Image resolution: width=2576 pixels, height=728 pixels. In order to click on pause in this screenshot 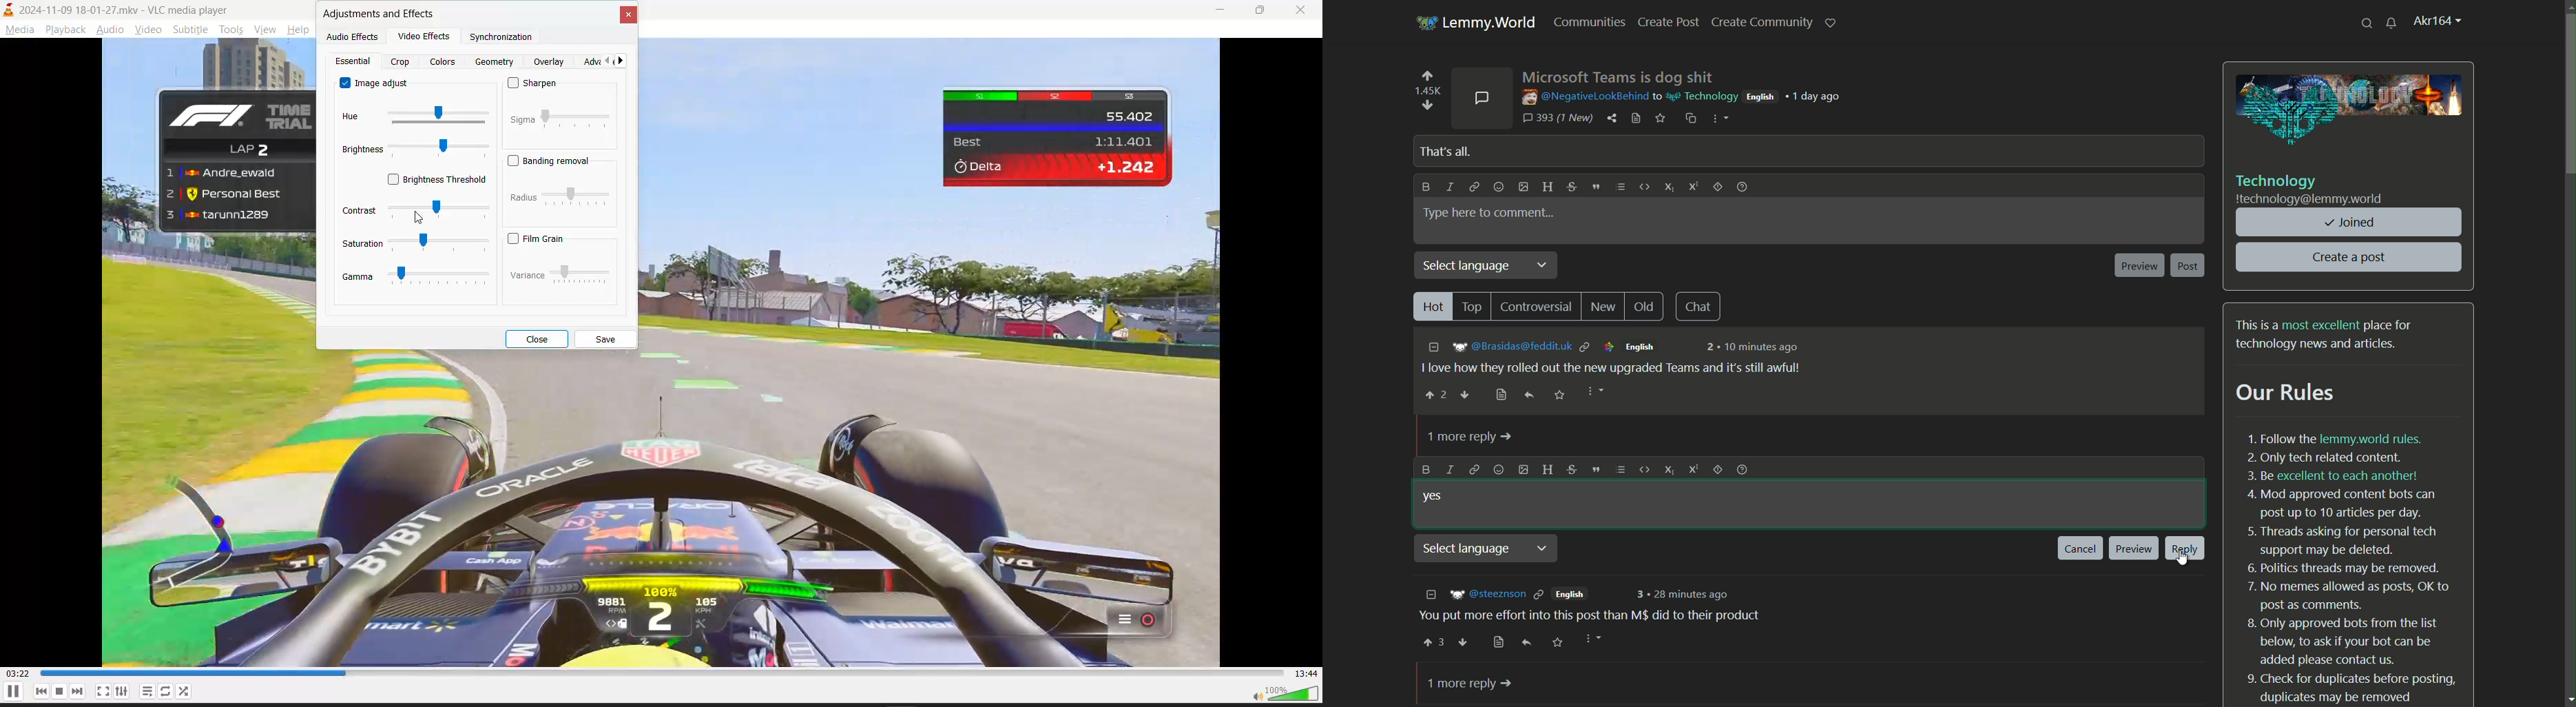, I will do `click(12, 691)`.